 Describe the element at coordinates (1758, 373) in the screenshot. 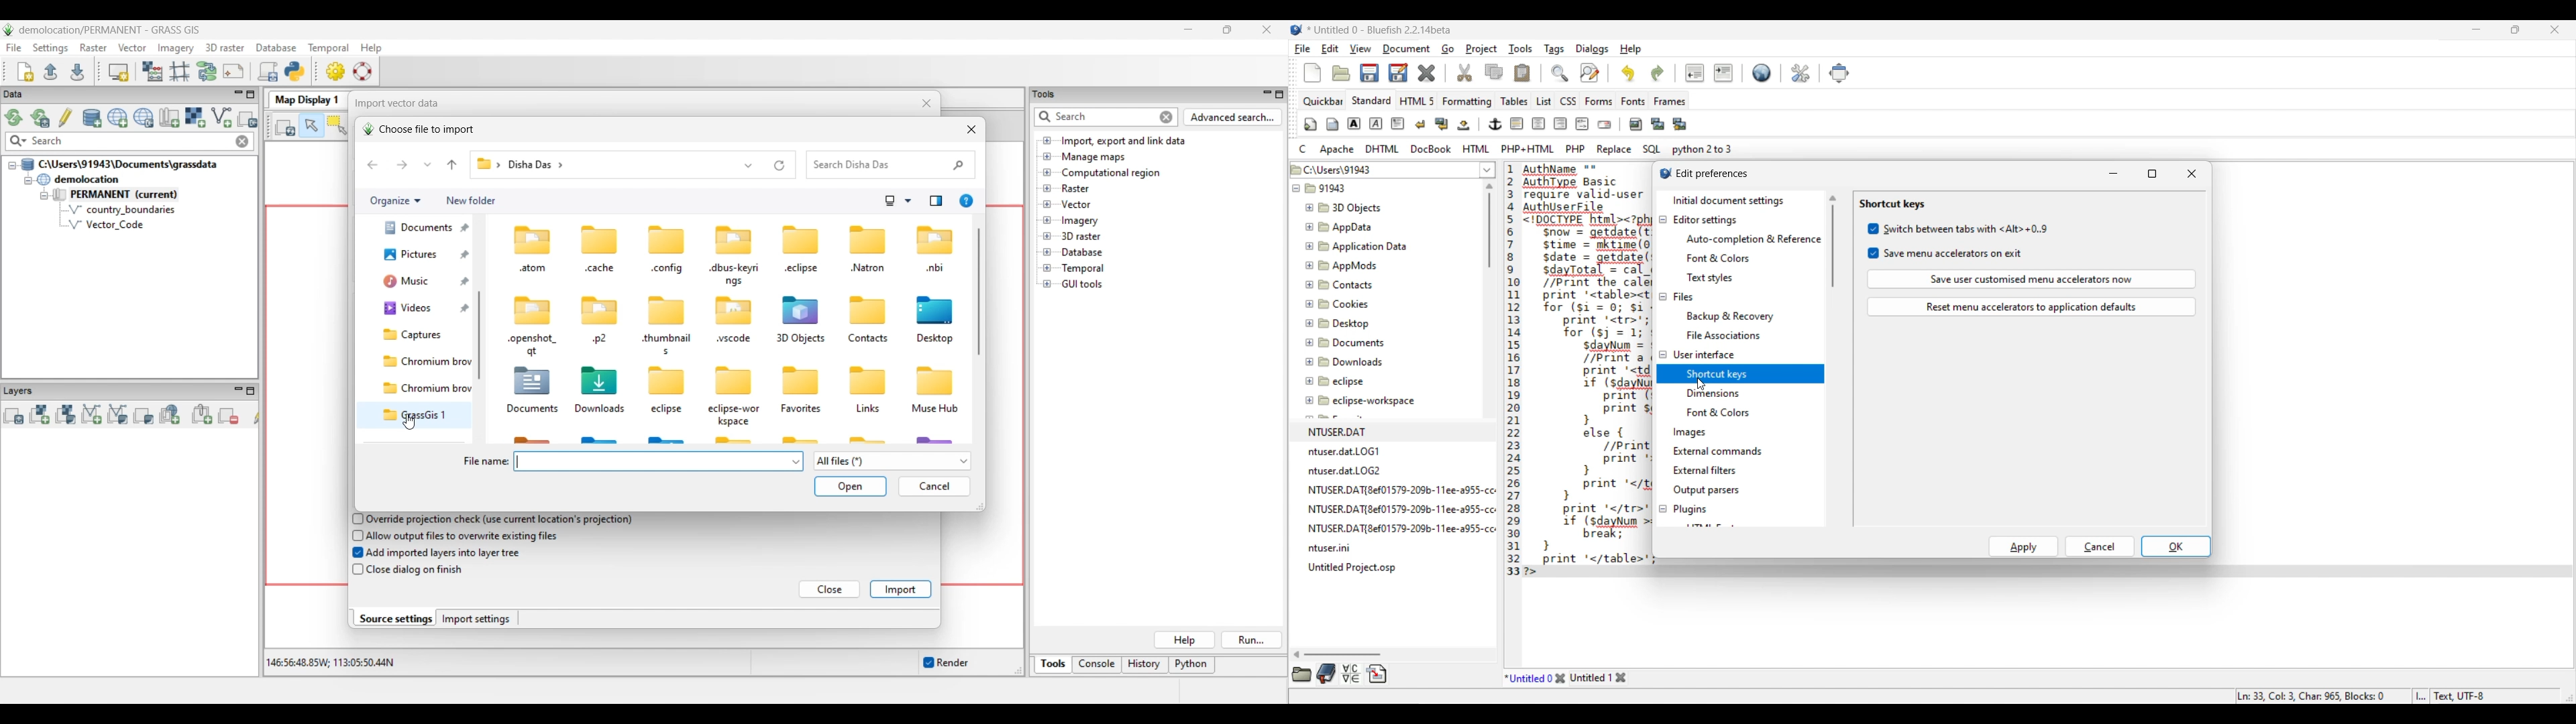

I see `Current selection highlighted` at that location.